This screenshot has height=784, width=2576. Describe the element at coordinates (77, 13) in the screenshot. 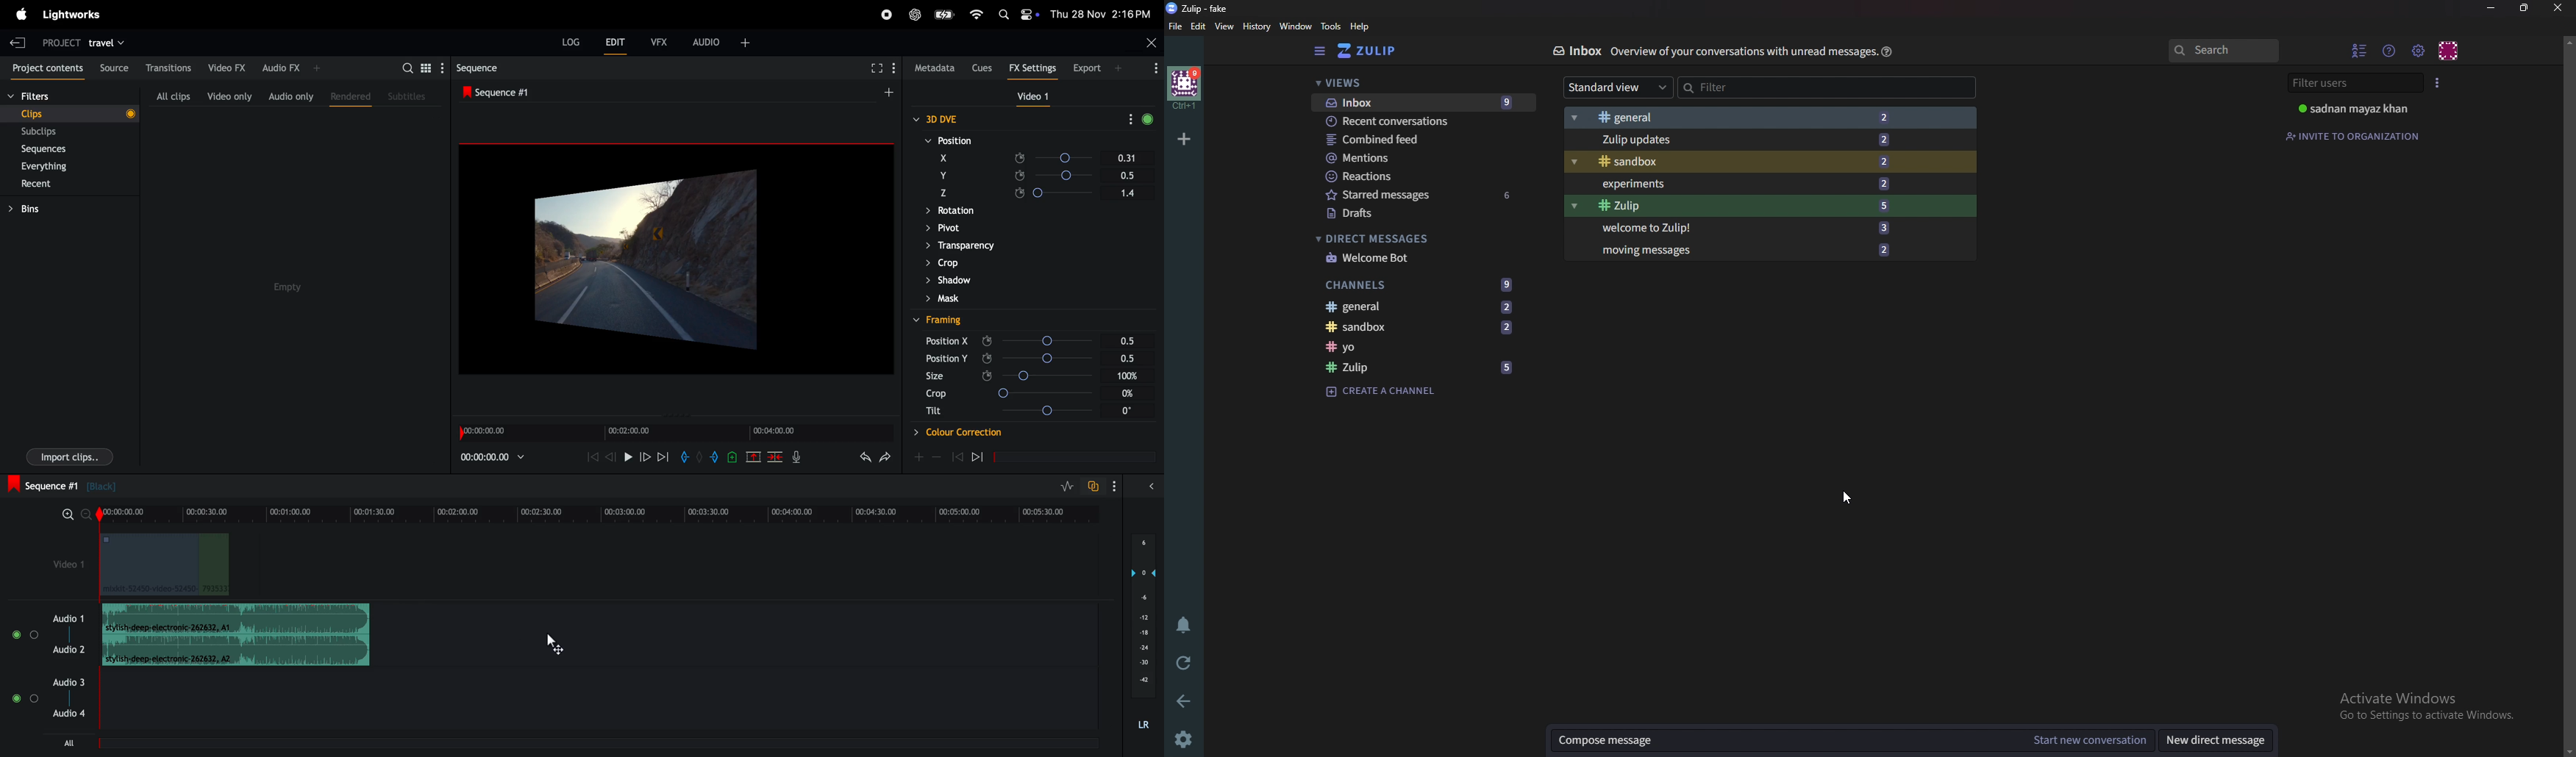

I see `light works` at that location.